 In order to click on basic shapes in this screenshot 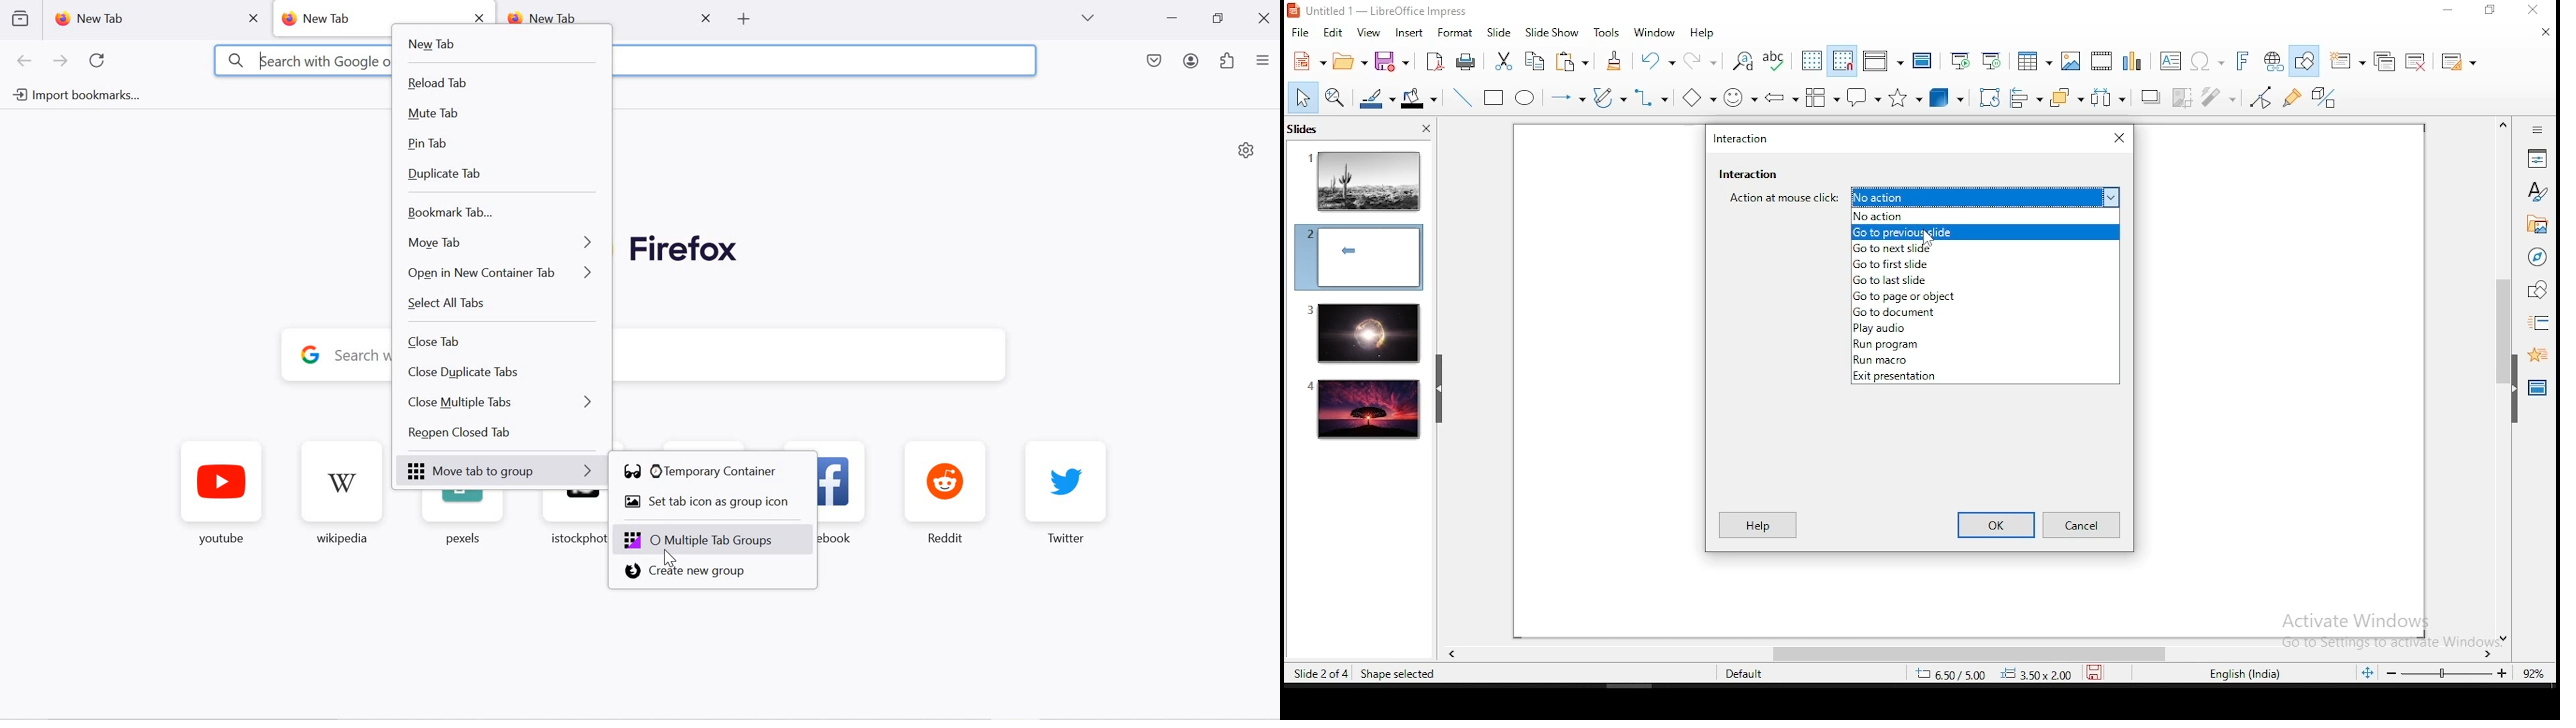, I will do `click(1695, 98)`.